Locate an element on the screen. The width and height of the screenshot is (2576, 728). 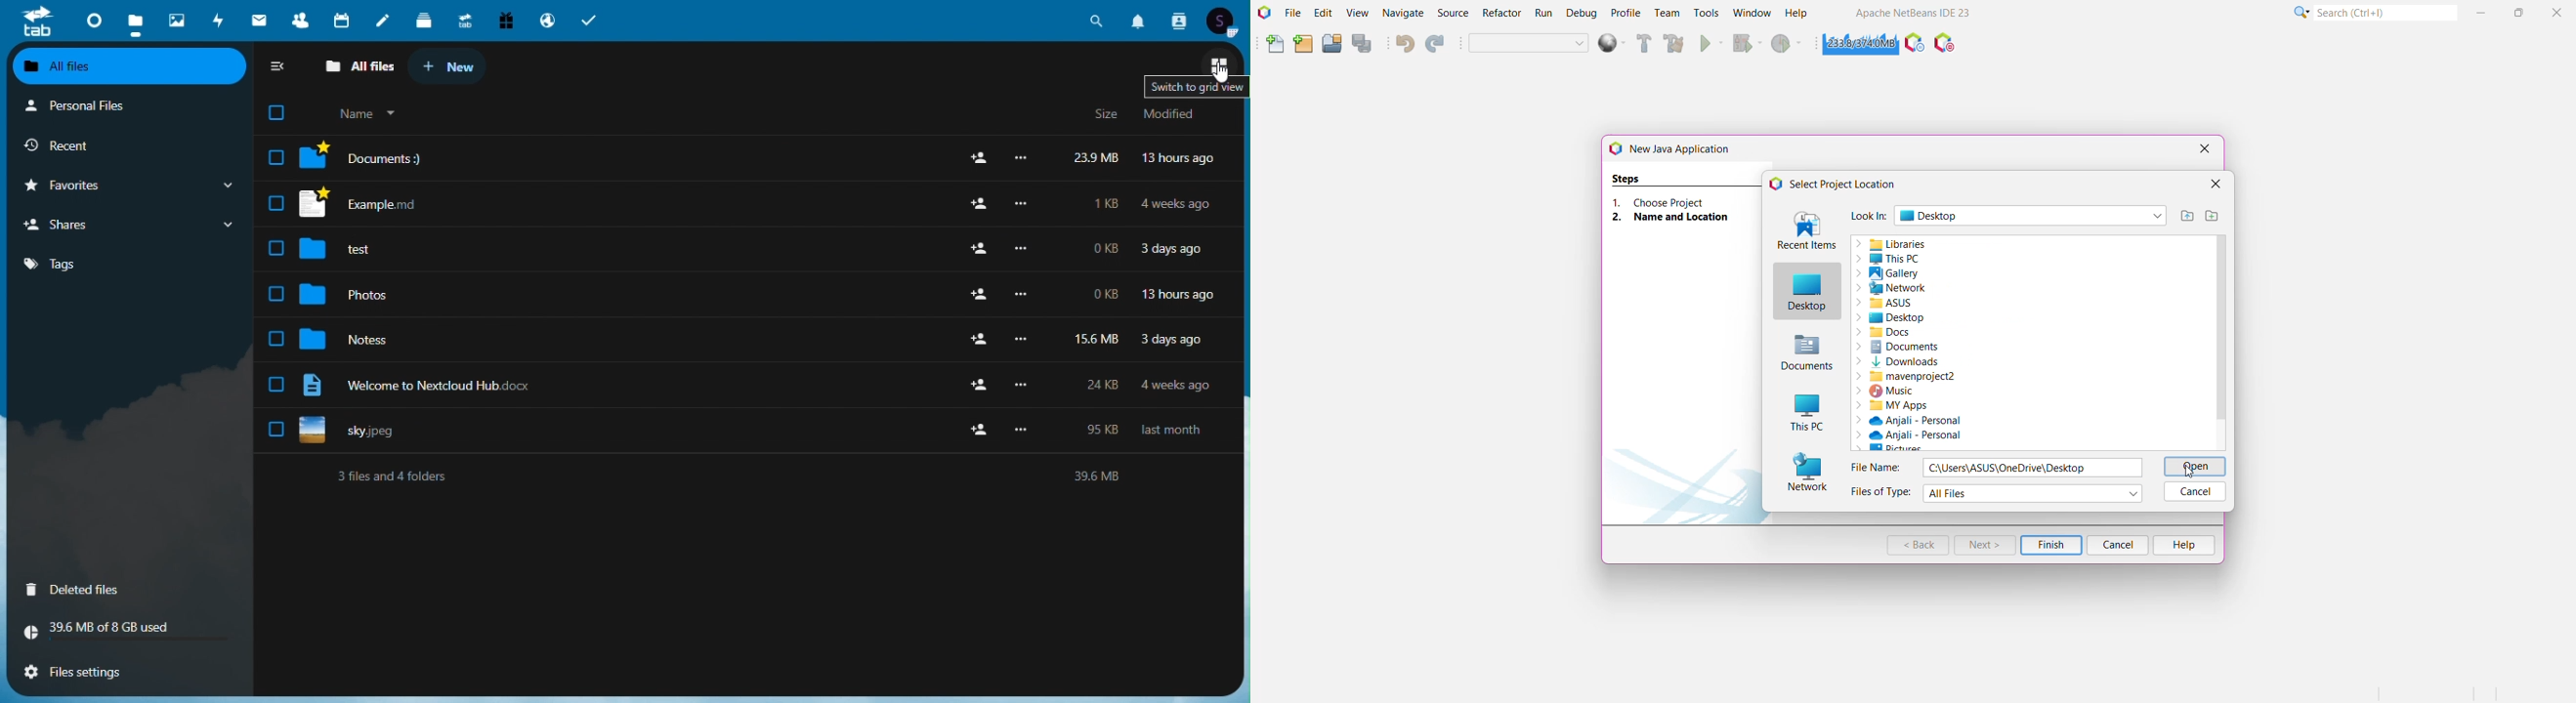
3 days ago is located at coordinates (1173, 251).